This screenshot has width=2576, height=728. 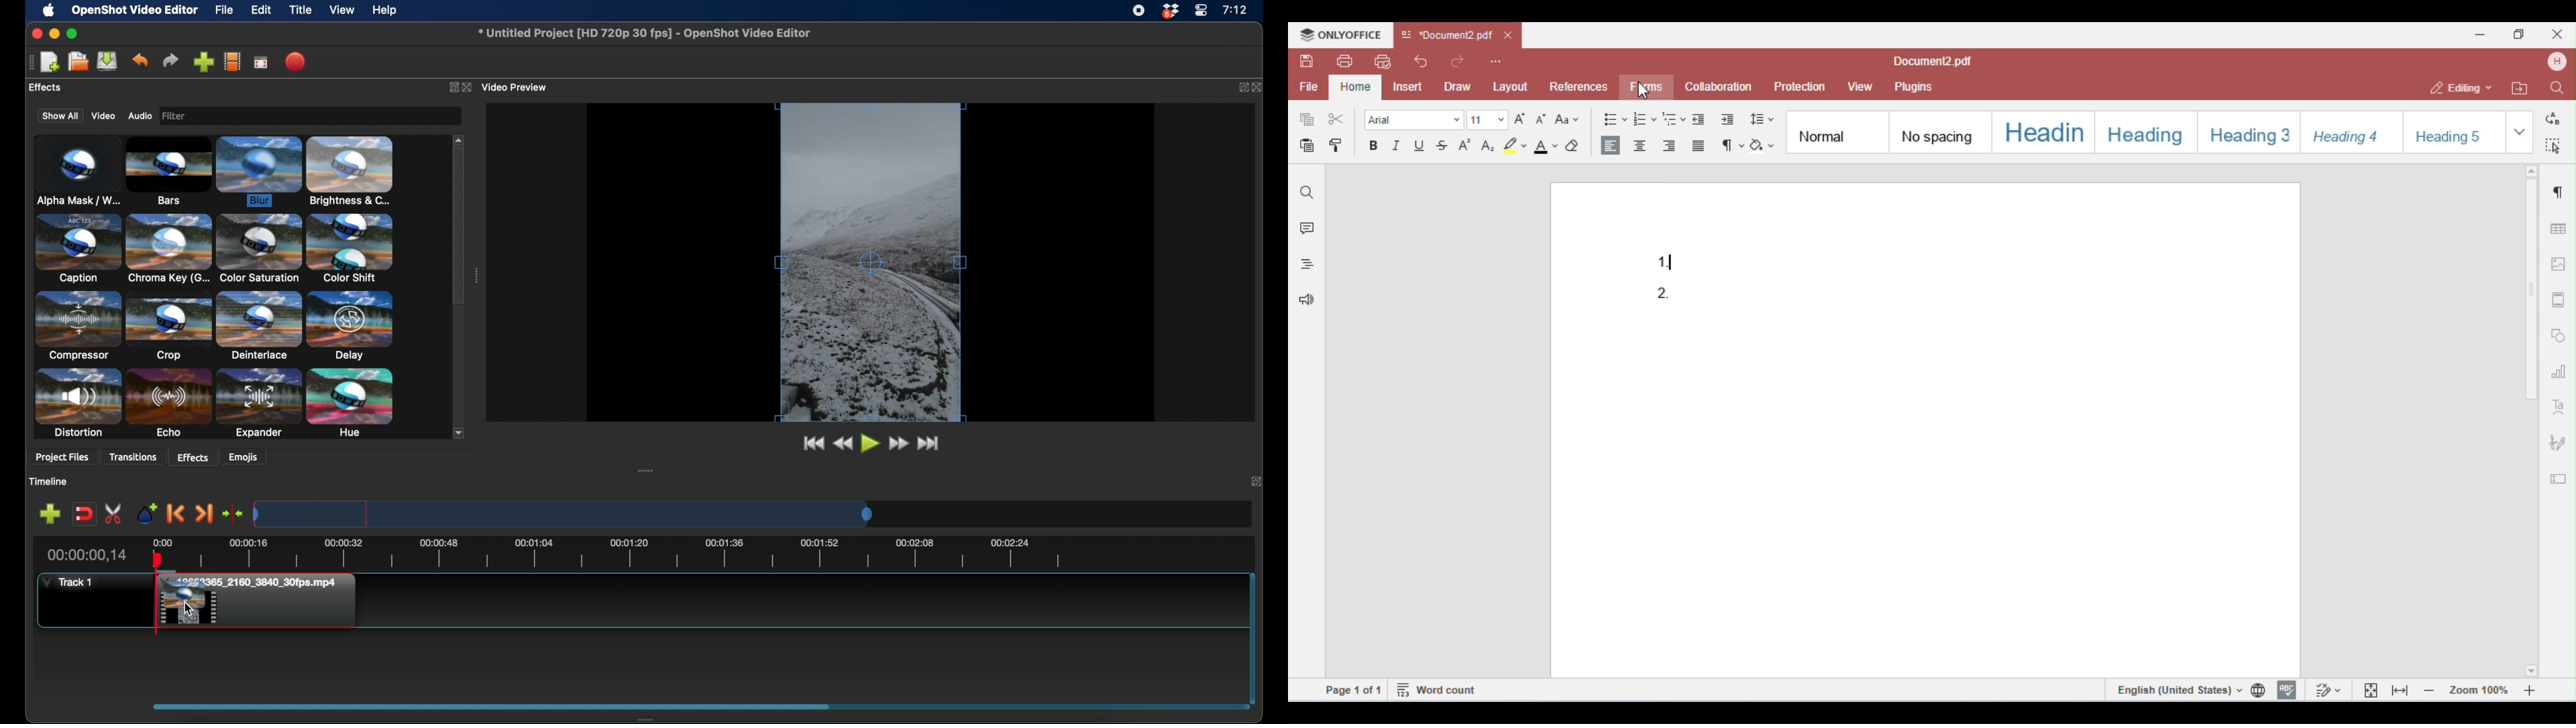 I want to click on next marker, so click(x=205, y=514).